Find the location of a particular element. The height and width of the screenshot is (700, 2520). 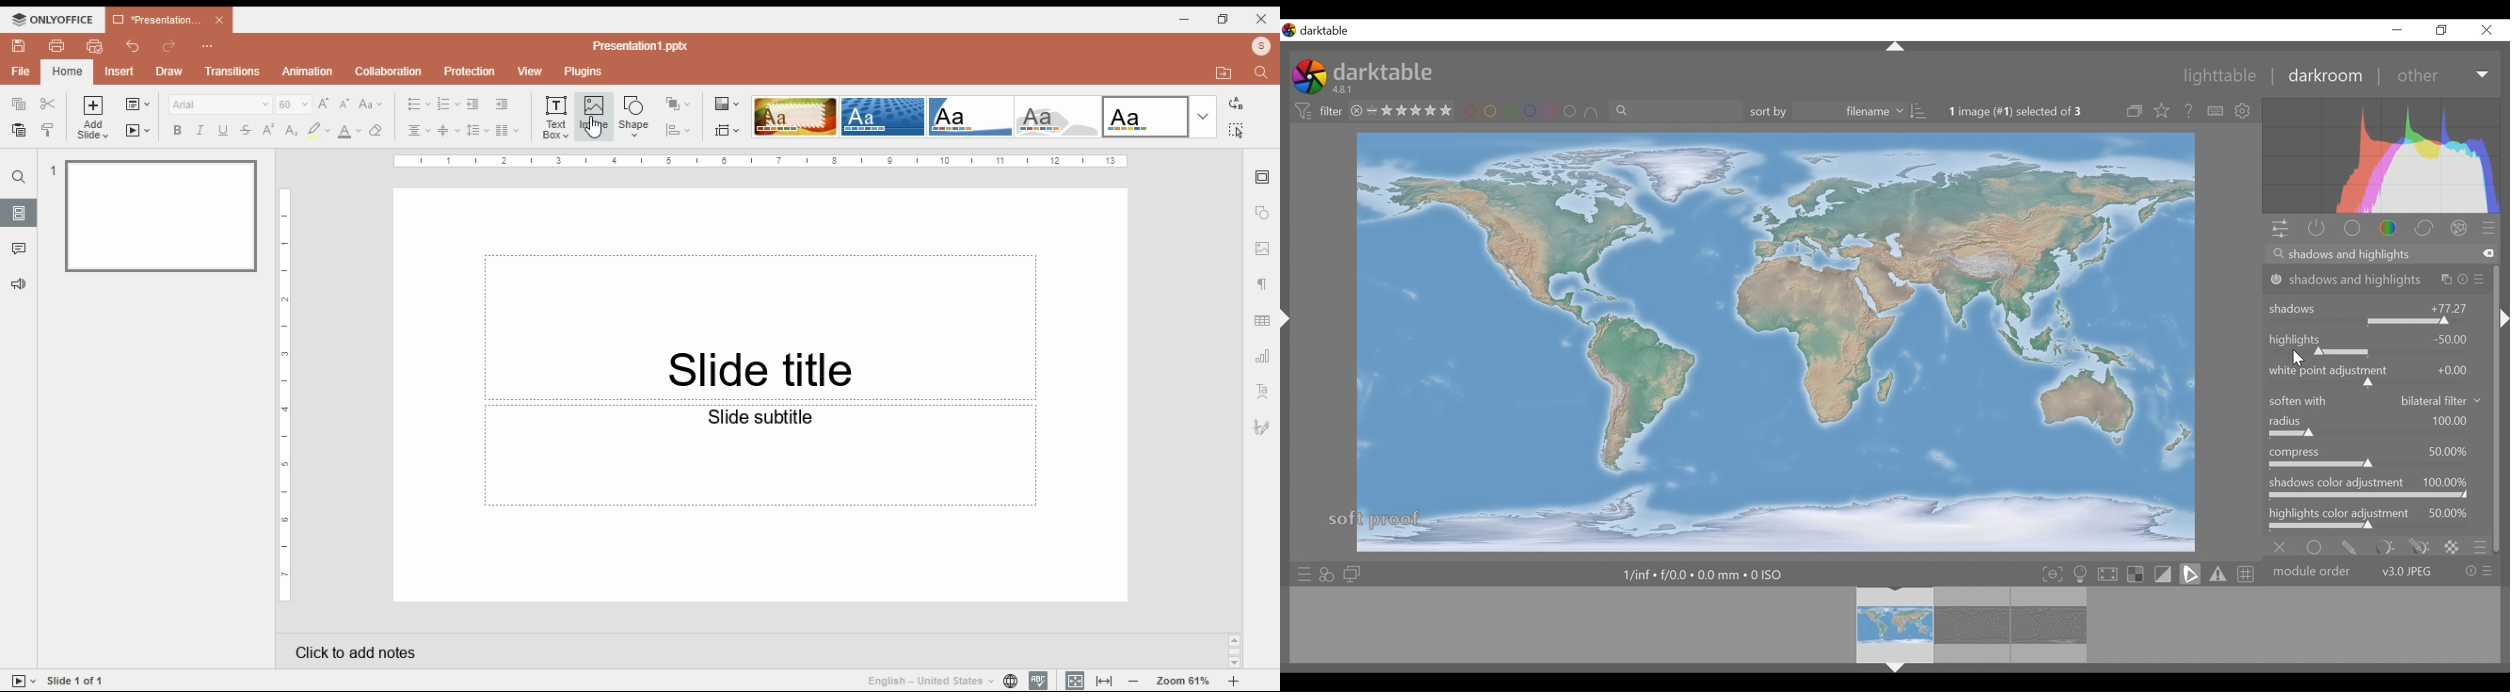

suggestions and feedback is located at coordinates (20, 285).